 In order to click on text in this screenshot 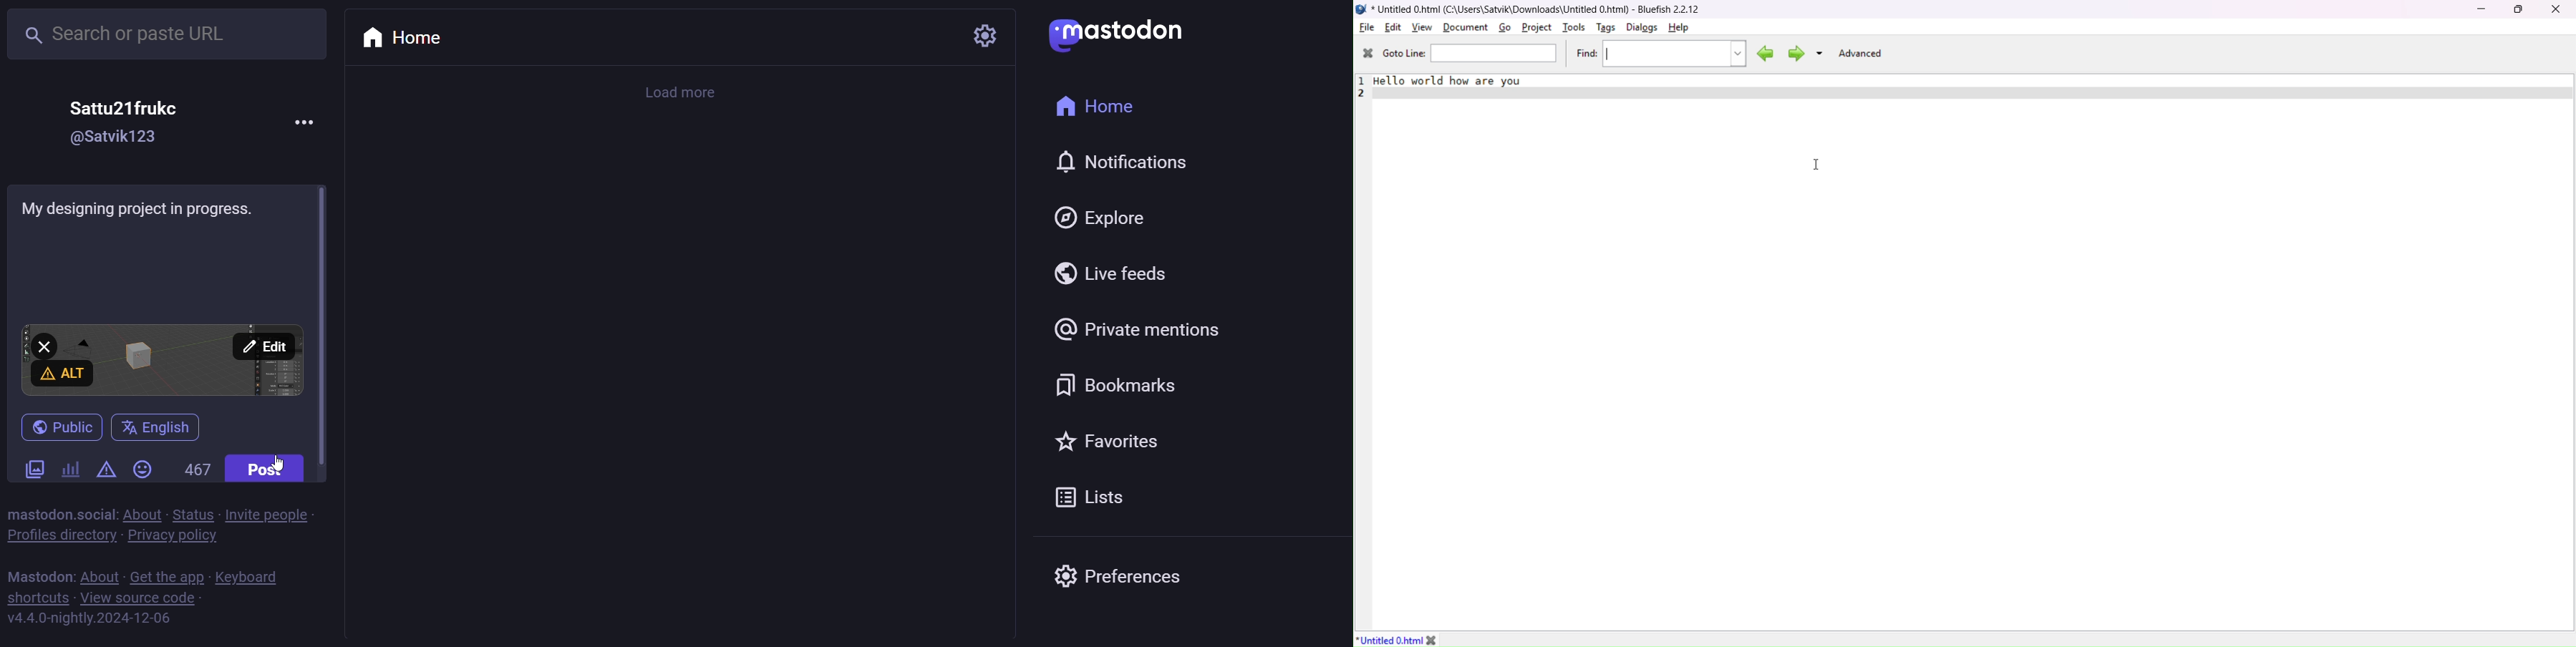, I will do `click(147, 208)`.